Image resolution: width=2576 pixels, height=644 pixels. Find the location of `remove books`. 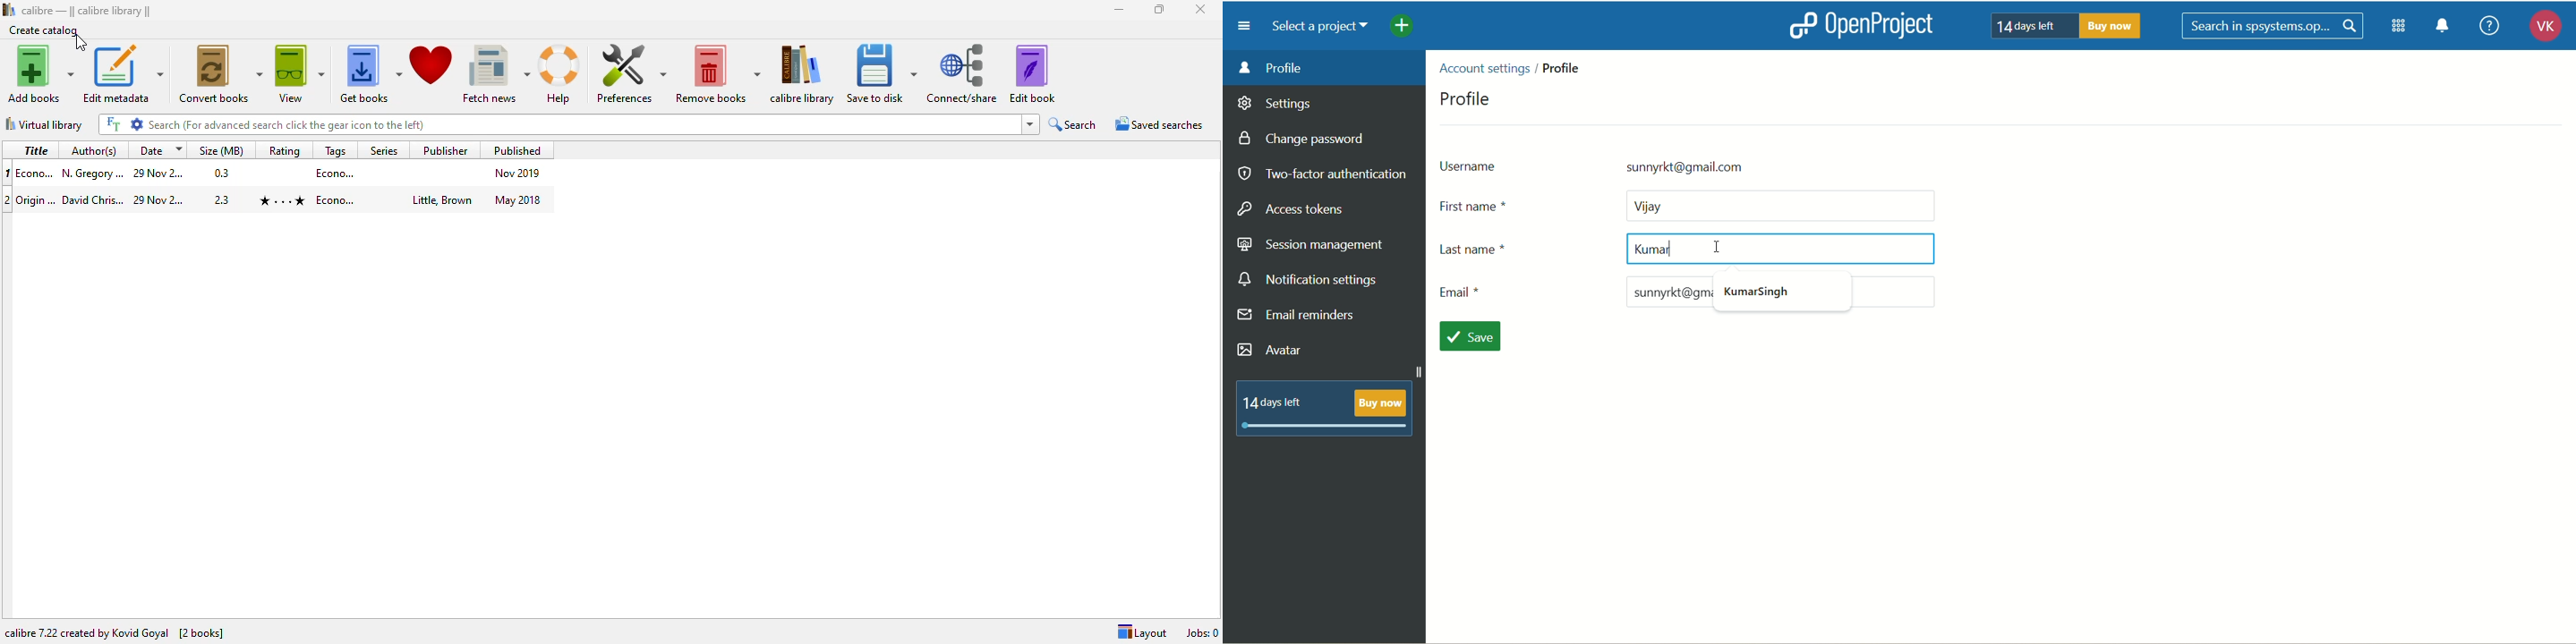

remove books is located at coordinates (717, 73).